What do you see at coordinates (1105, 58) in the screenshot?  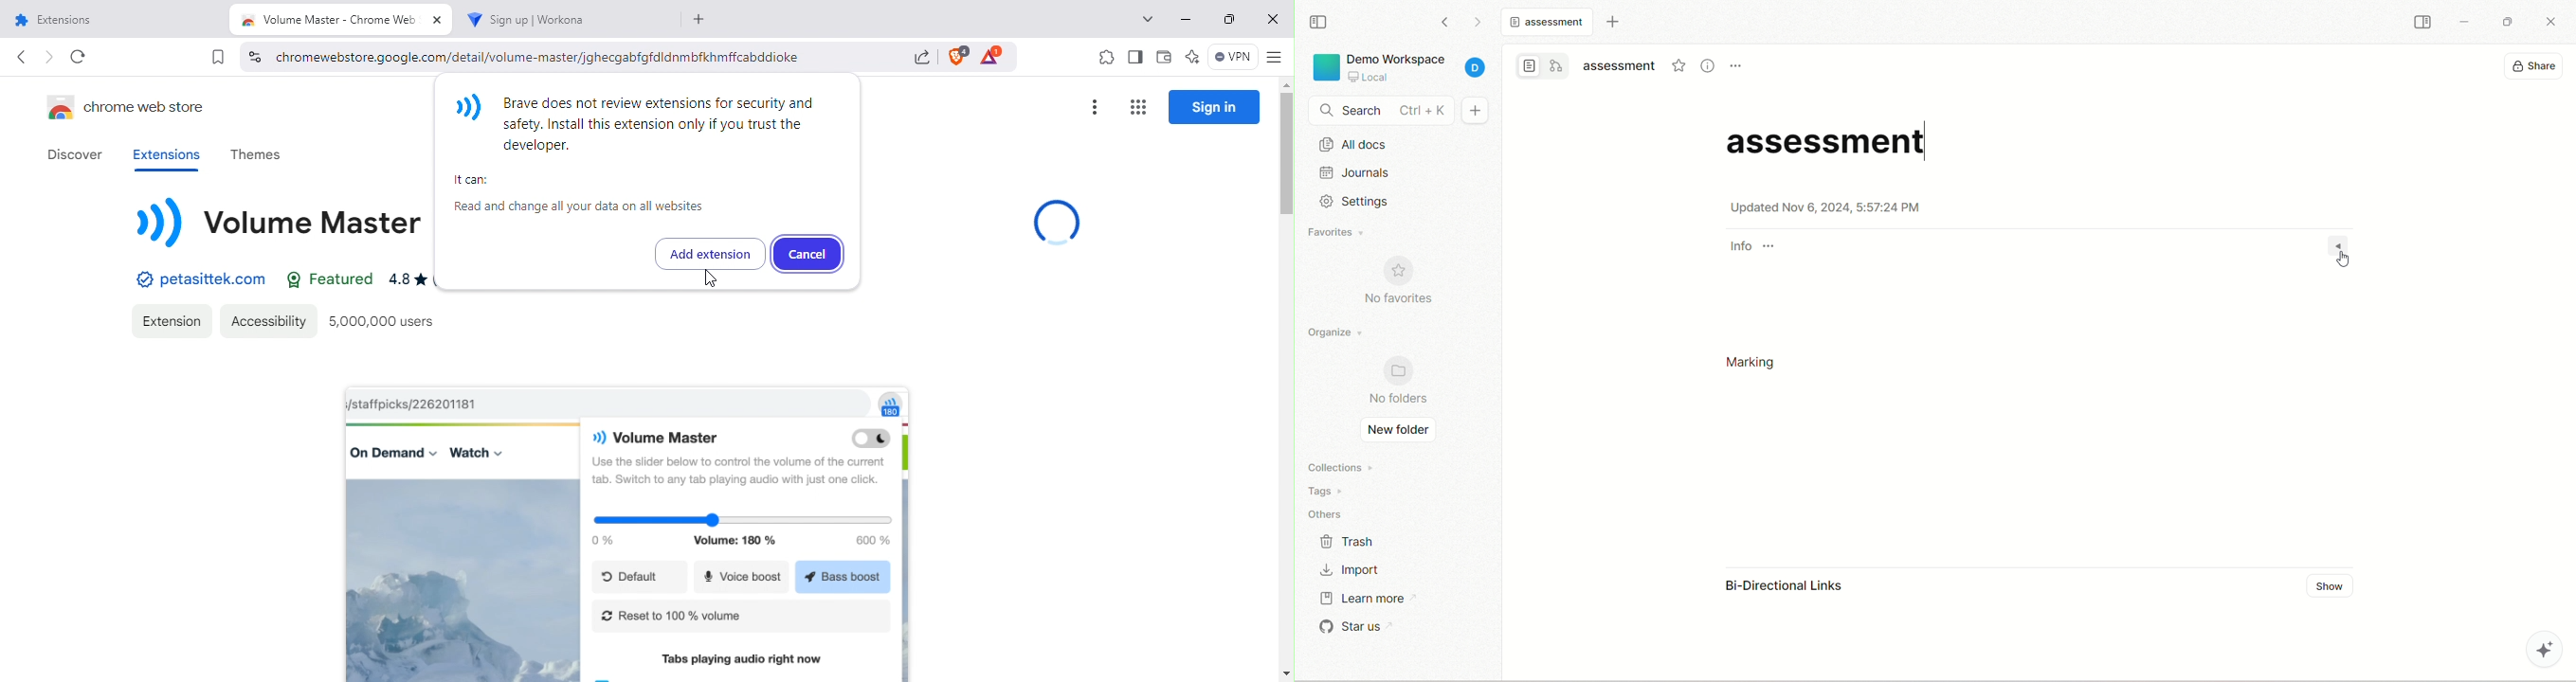 I see `extensions` at bounding box center [1105, 58].